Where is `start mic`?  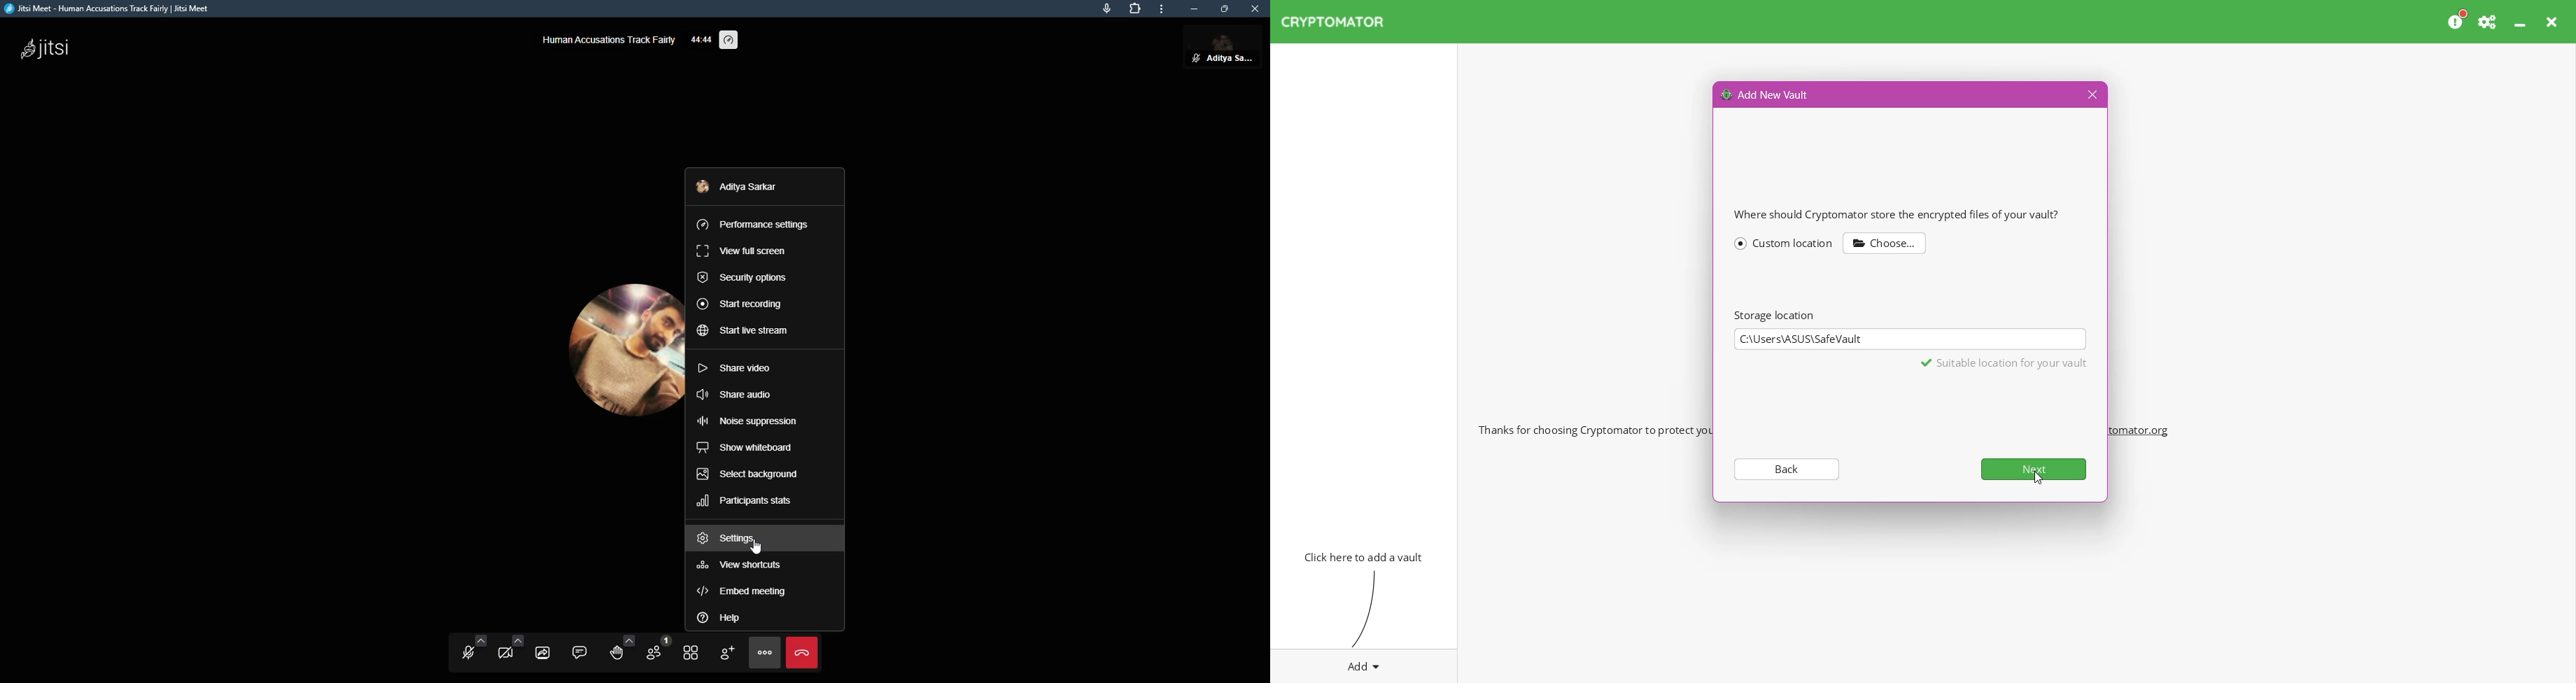
start mic is located at coordinates (465, 653).